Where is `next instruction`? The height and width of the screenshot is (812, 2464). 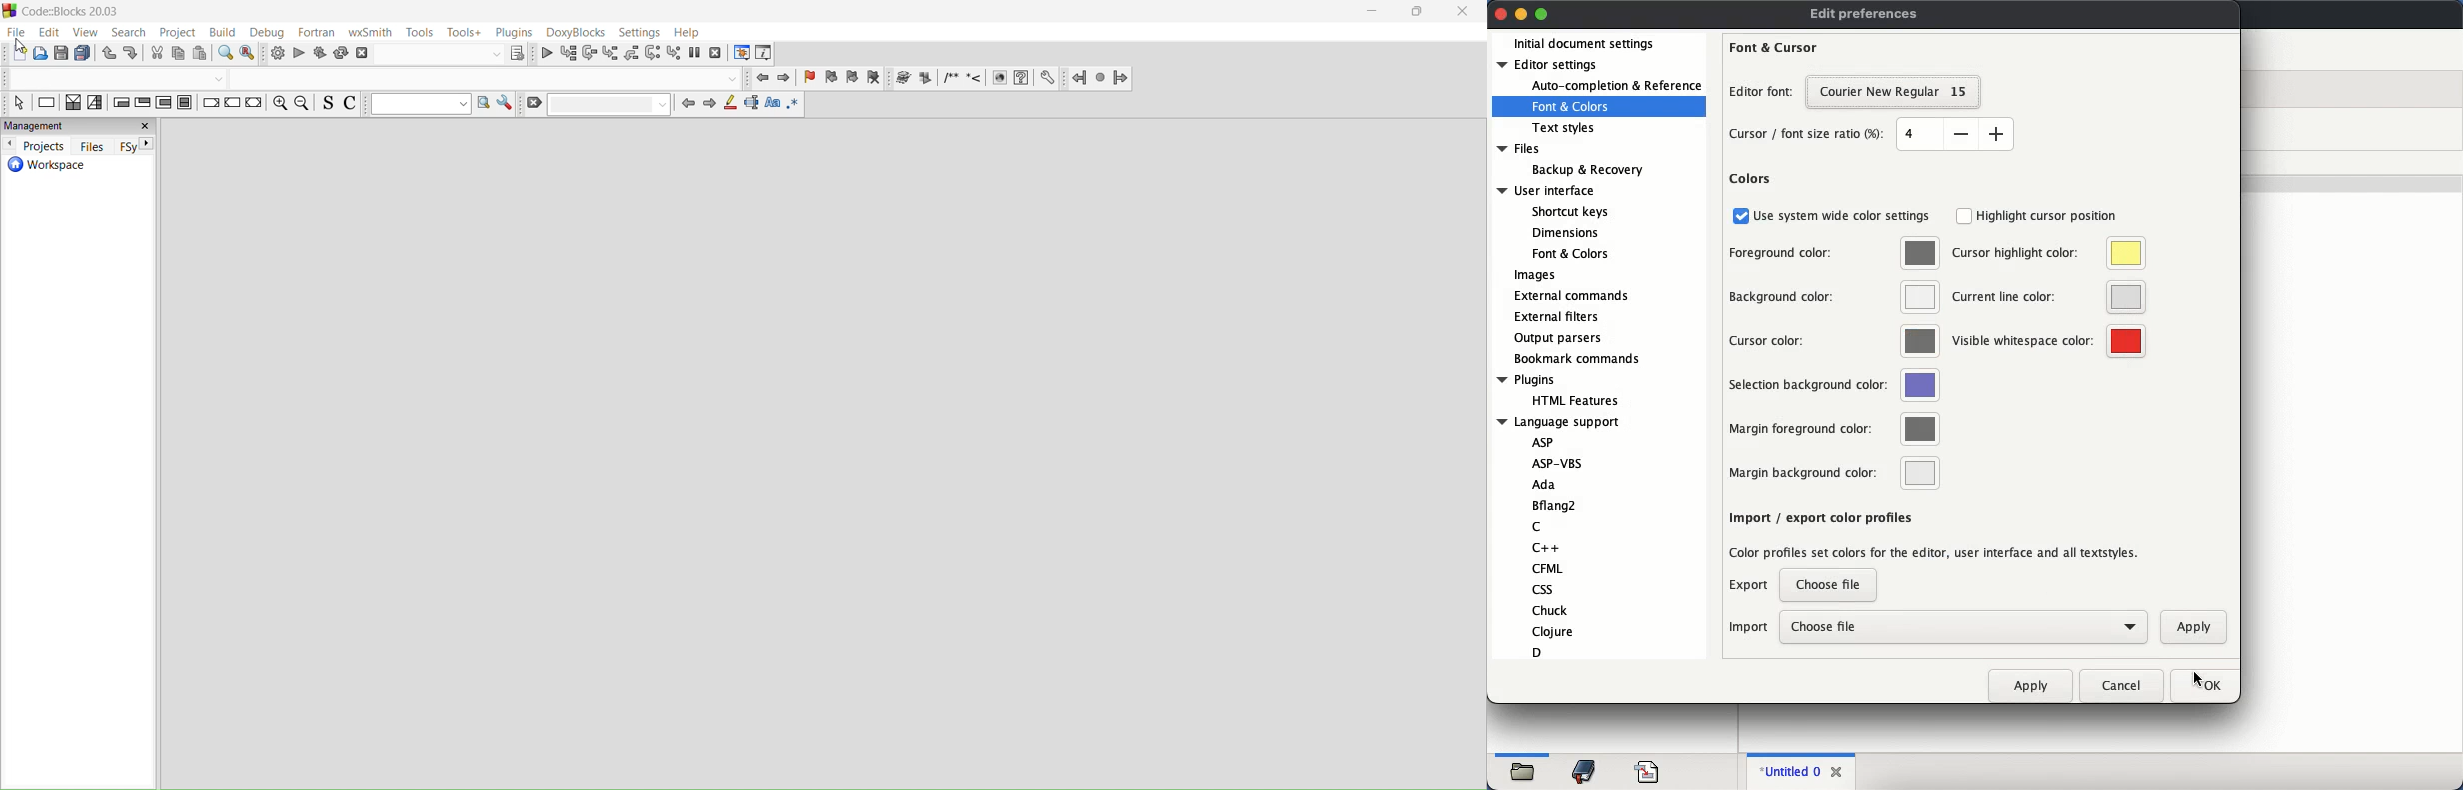
next instruction is located at coordinates (652, 53).